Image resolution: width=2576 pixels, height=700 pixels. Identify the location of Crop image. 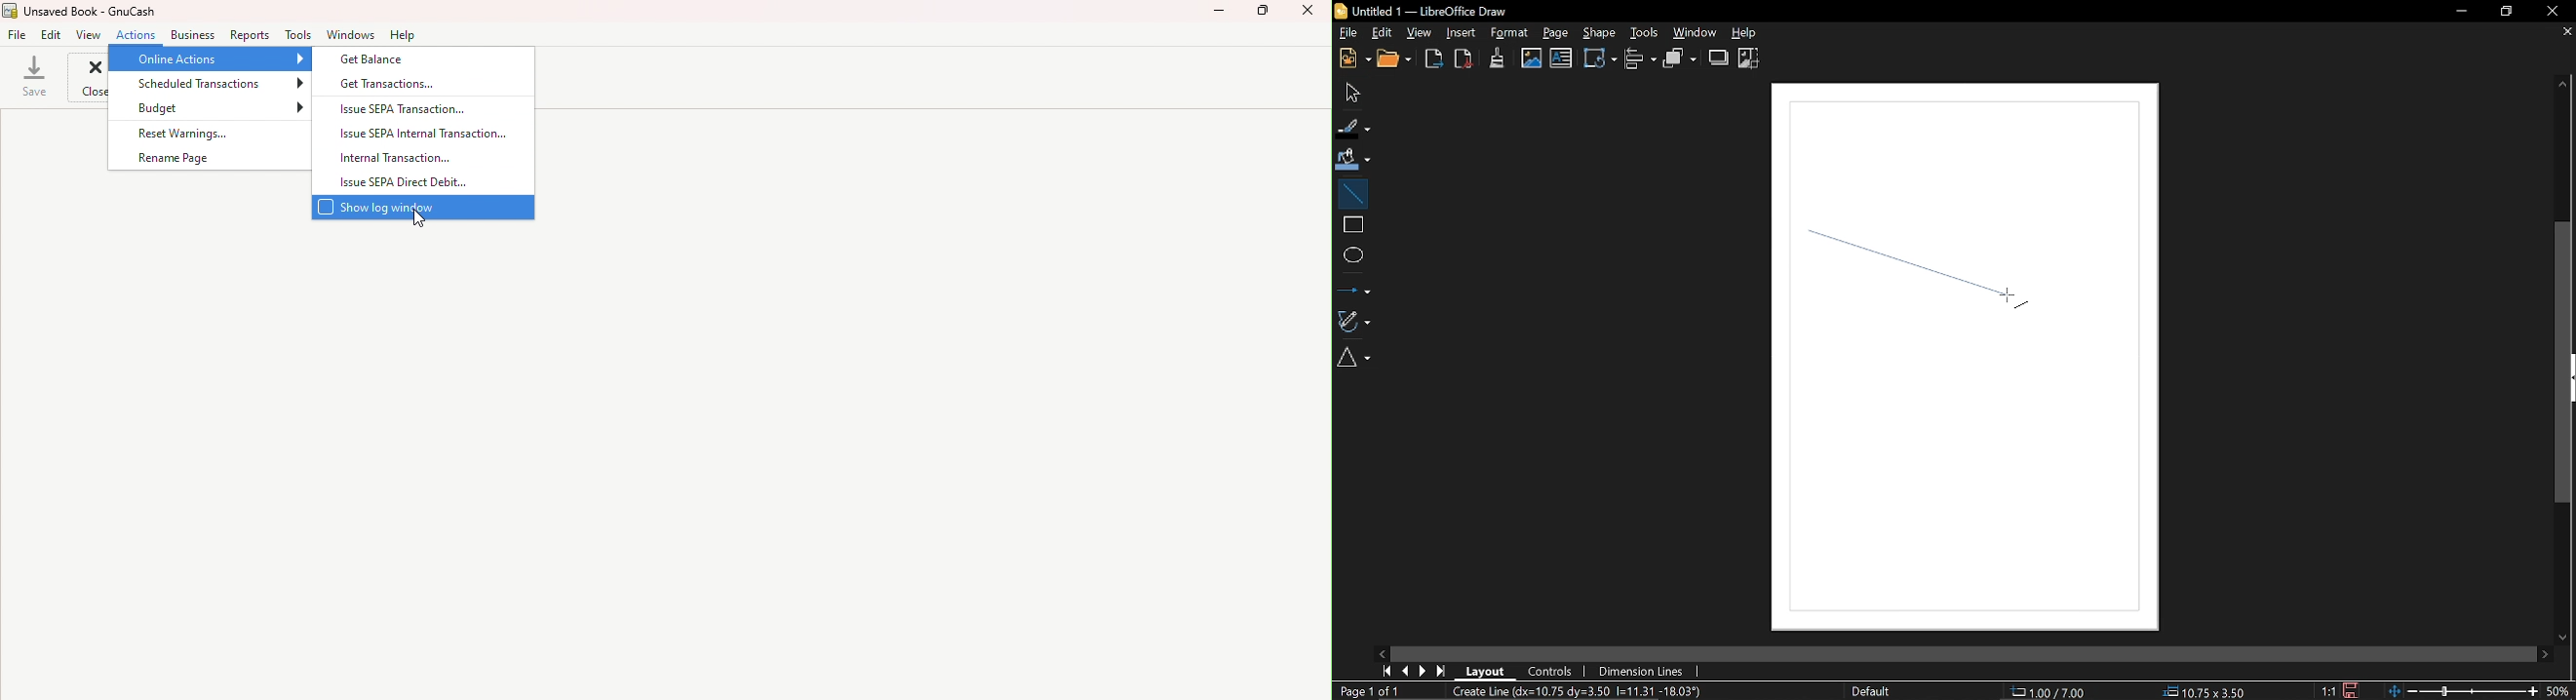
(1751, 57).